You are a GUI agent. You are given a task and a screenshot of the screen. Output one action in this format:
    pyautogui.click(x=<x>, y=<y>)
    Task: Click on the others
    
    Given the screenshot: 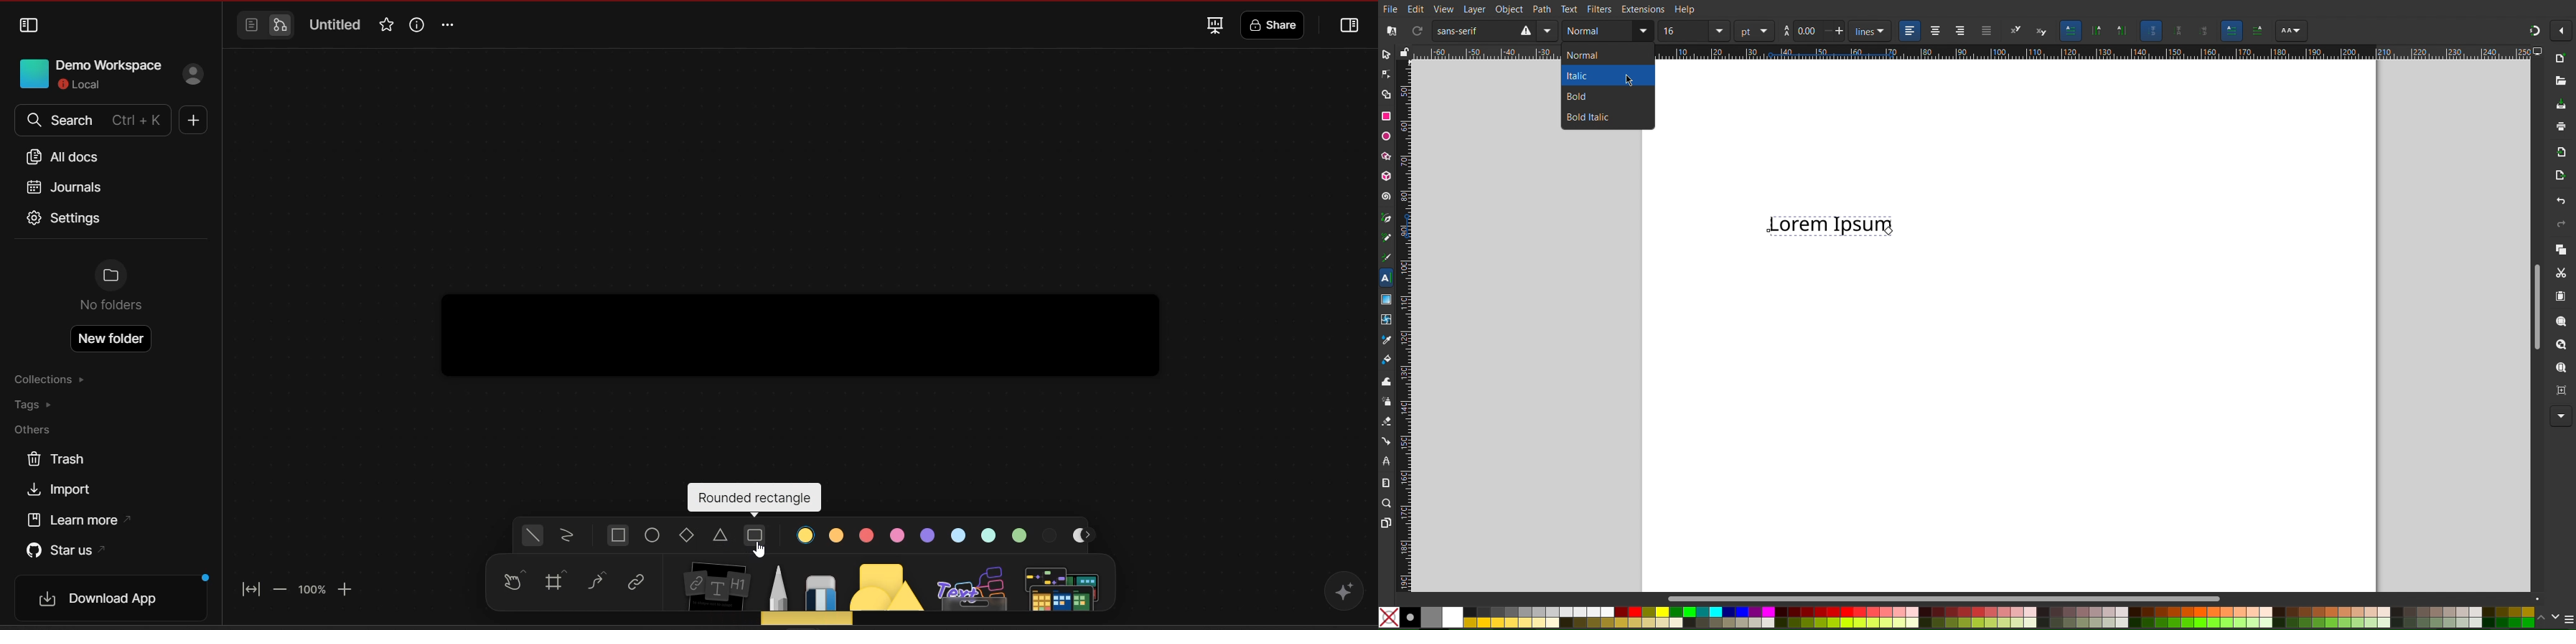 What is the action you would take?
    pyautogui.click(x=39, y=431)
    